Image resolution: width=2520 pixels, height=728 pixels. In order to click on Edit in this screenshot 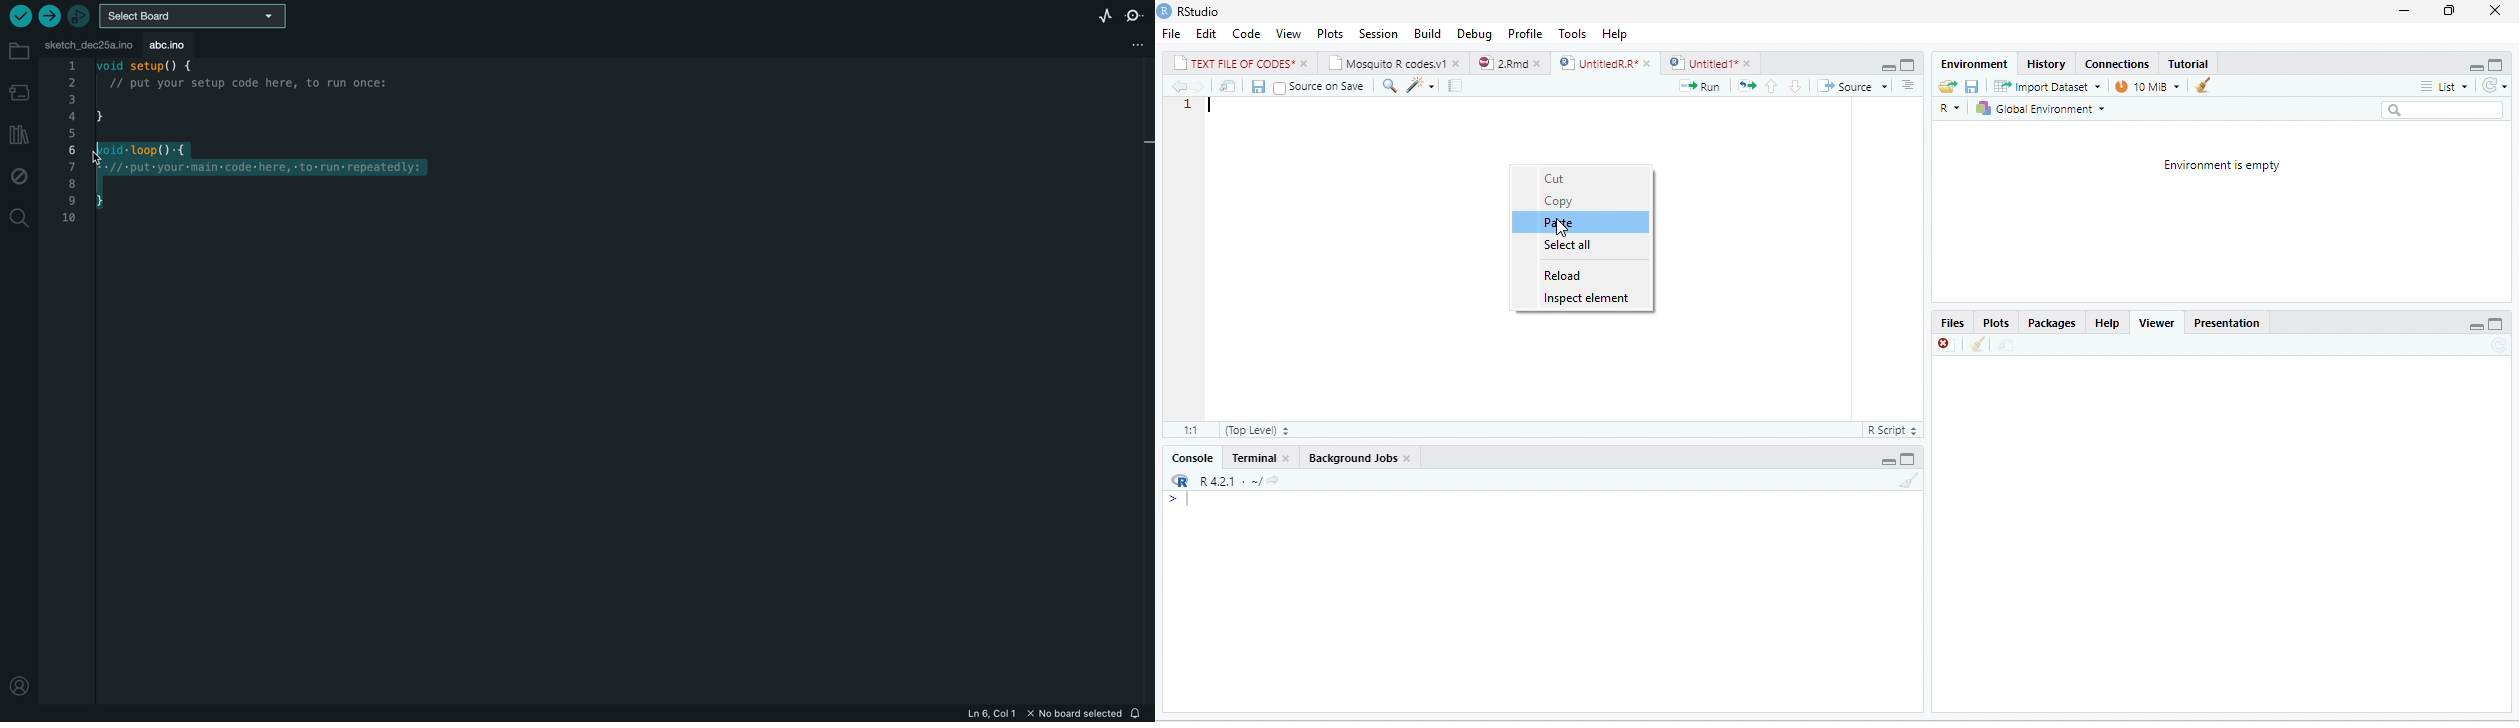, I will do `click(1206, 34)`.